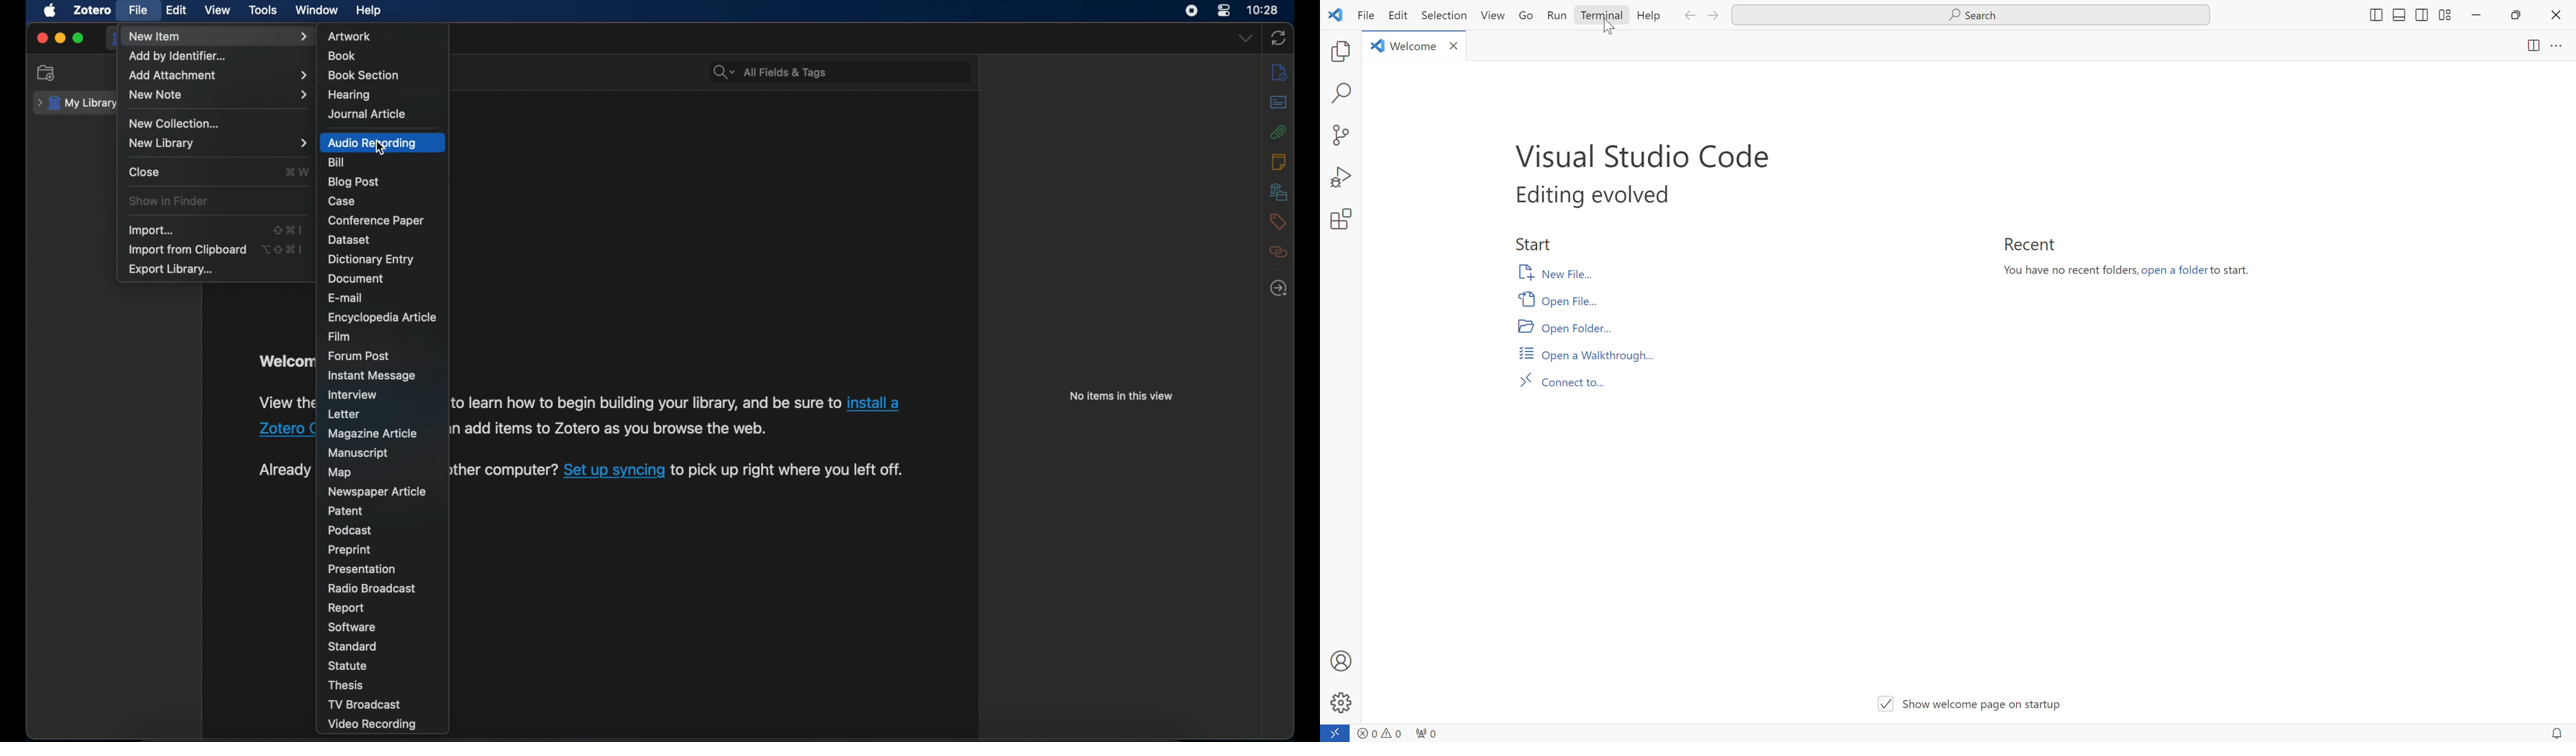 The height and width of the screenshot is (756, 2576). What do you see at coordinates (374, 143) in the screenshot?
I see `audio recording` at bounding box center [374, 143].